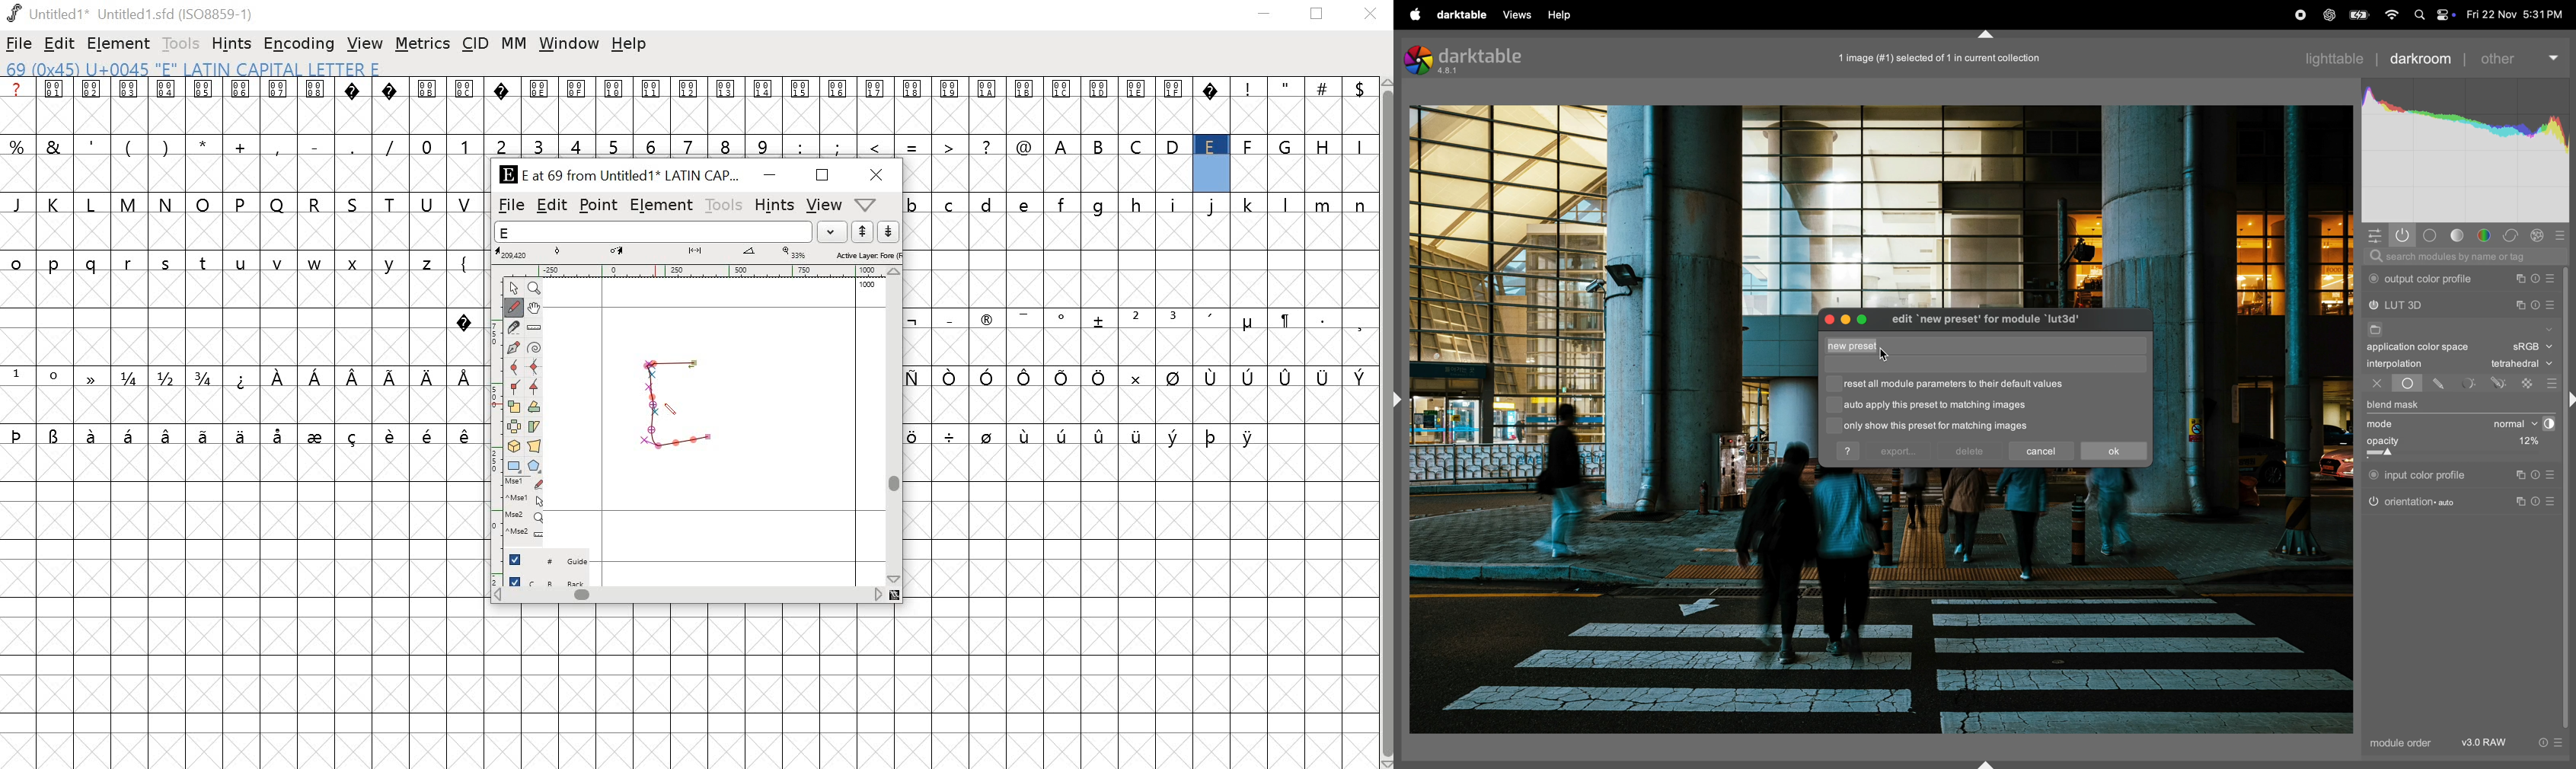 This screenshot has height=784, width=2576. Describe the element at coordinates (2383, 425) in the screenshot. I see `mode` at that location.